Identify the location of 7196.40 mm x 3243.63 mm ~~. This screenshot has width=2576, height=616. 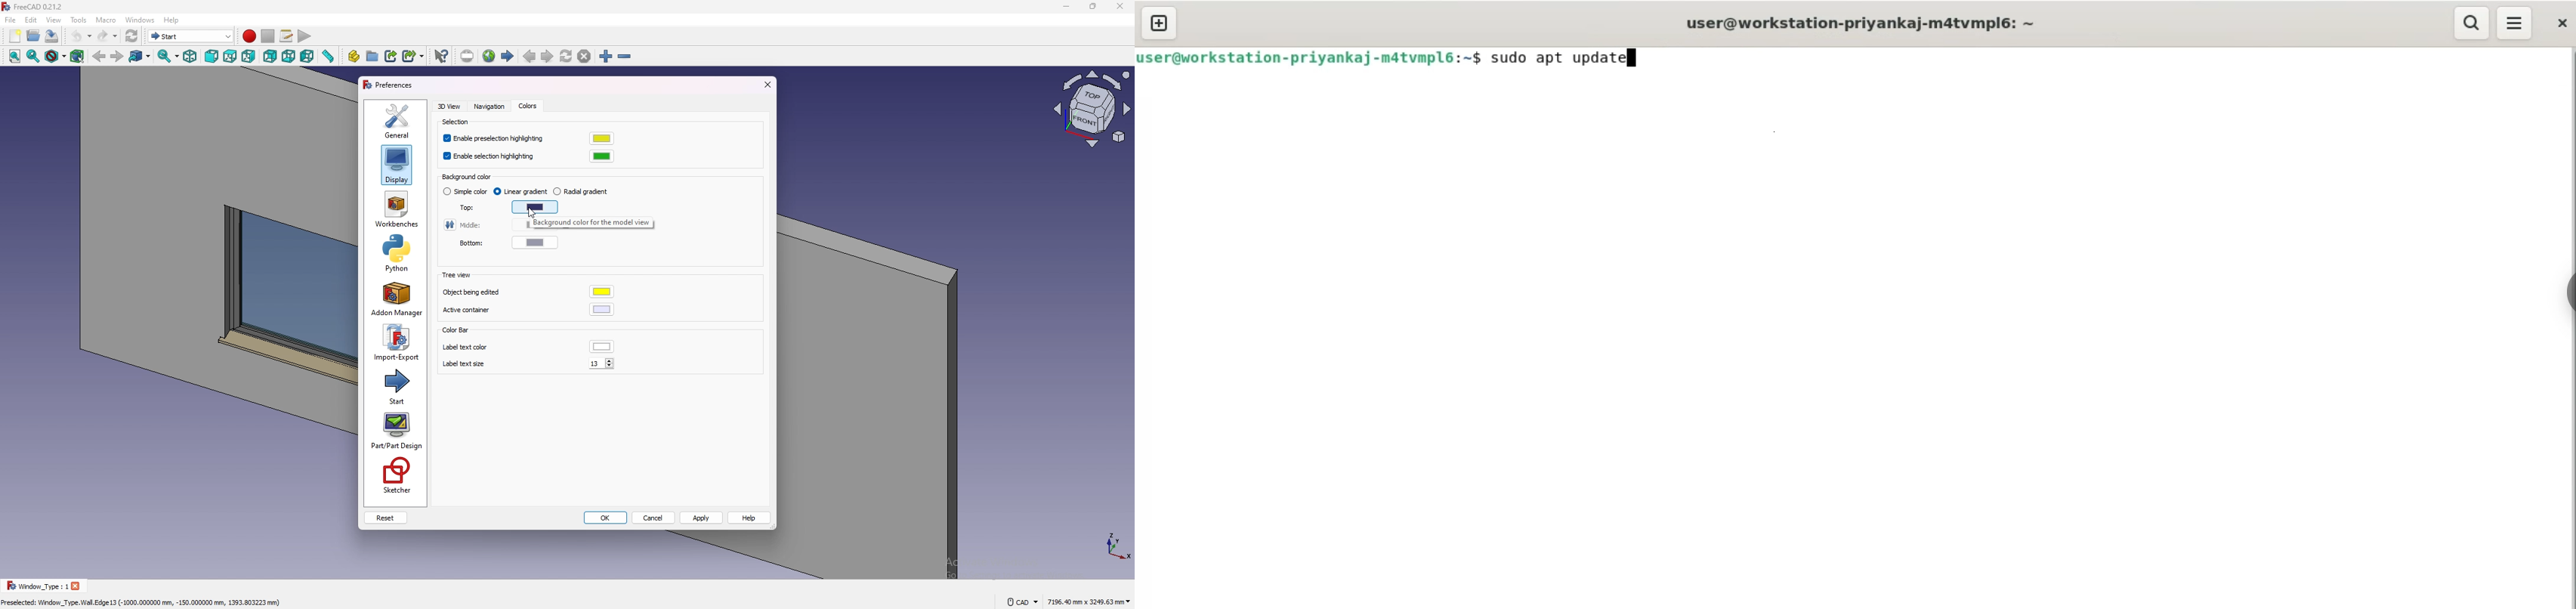
(1089, 601).